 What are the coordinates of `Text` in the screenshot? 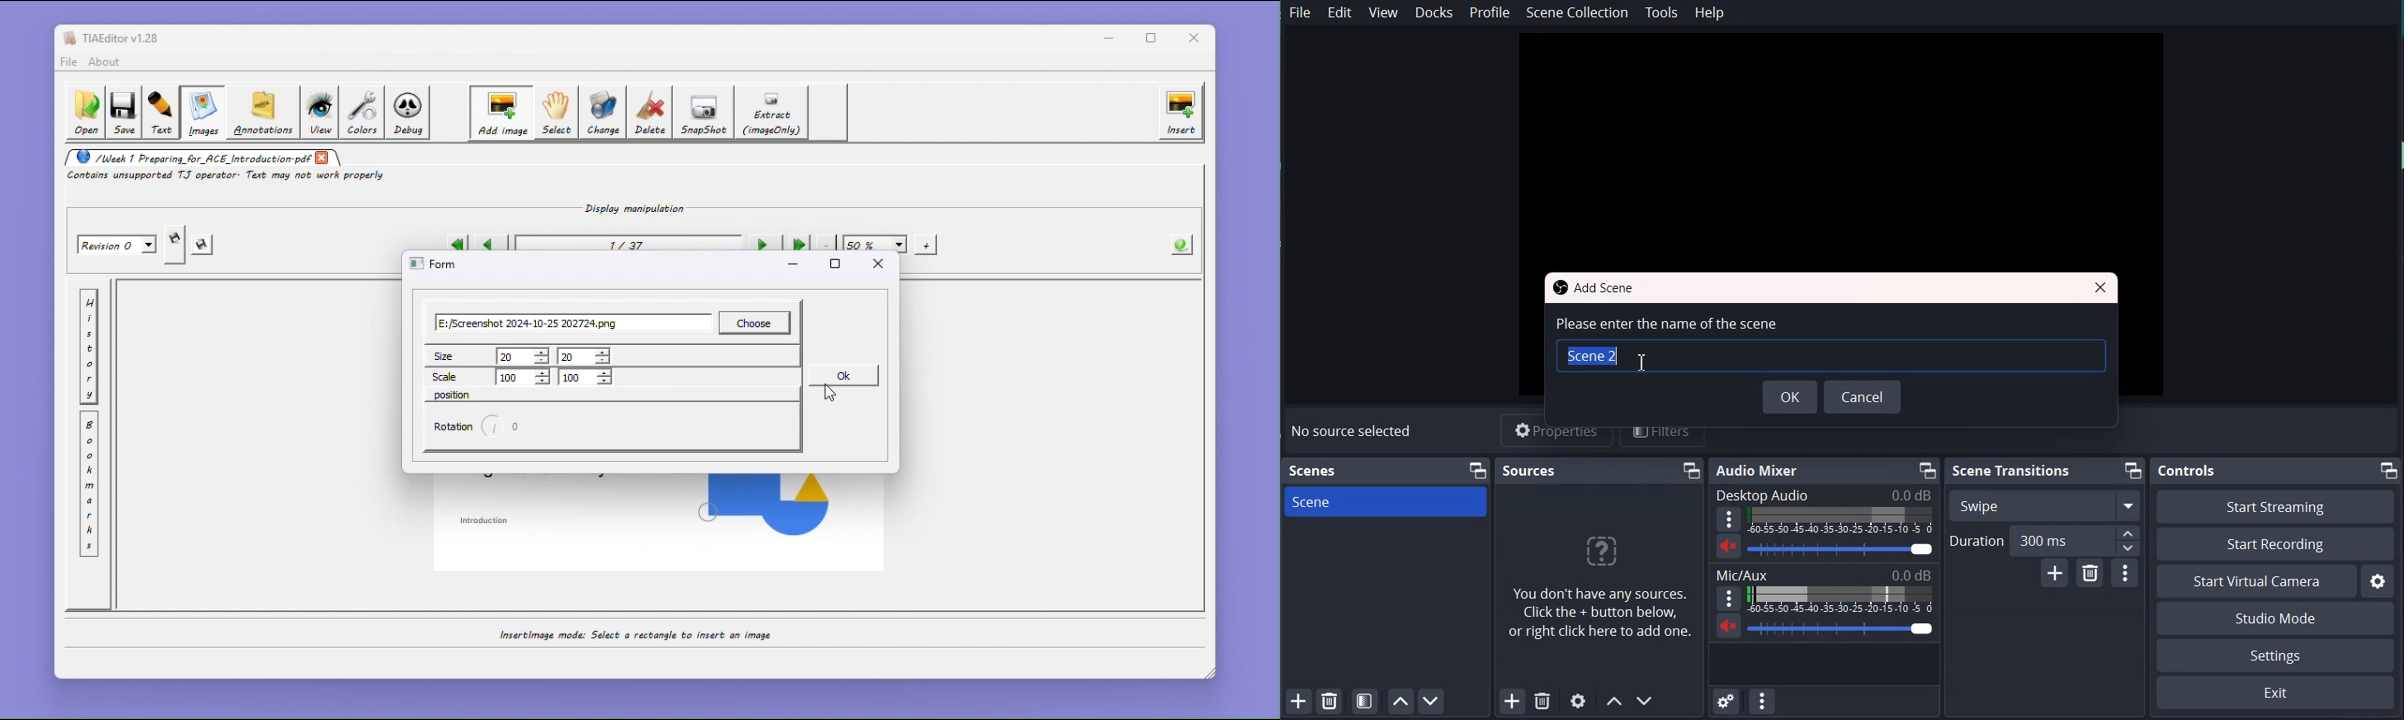 It's located at (1354, 432).